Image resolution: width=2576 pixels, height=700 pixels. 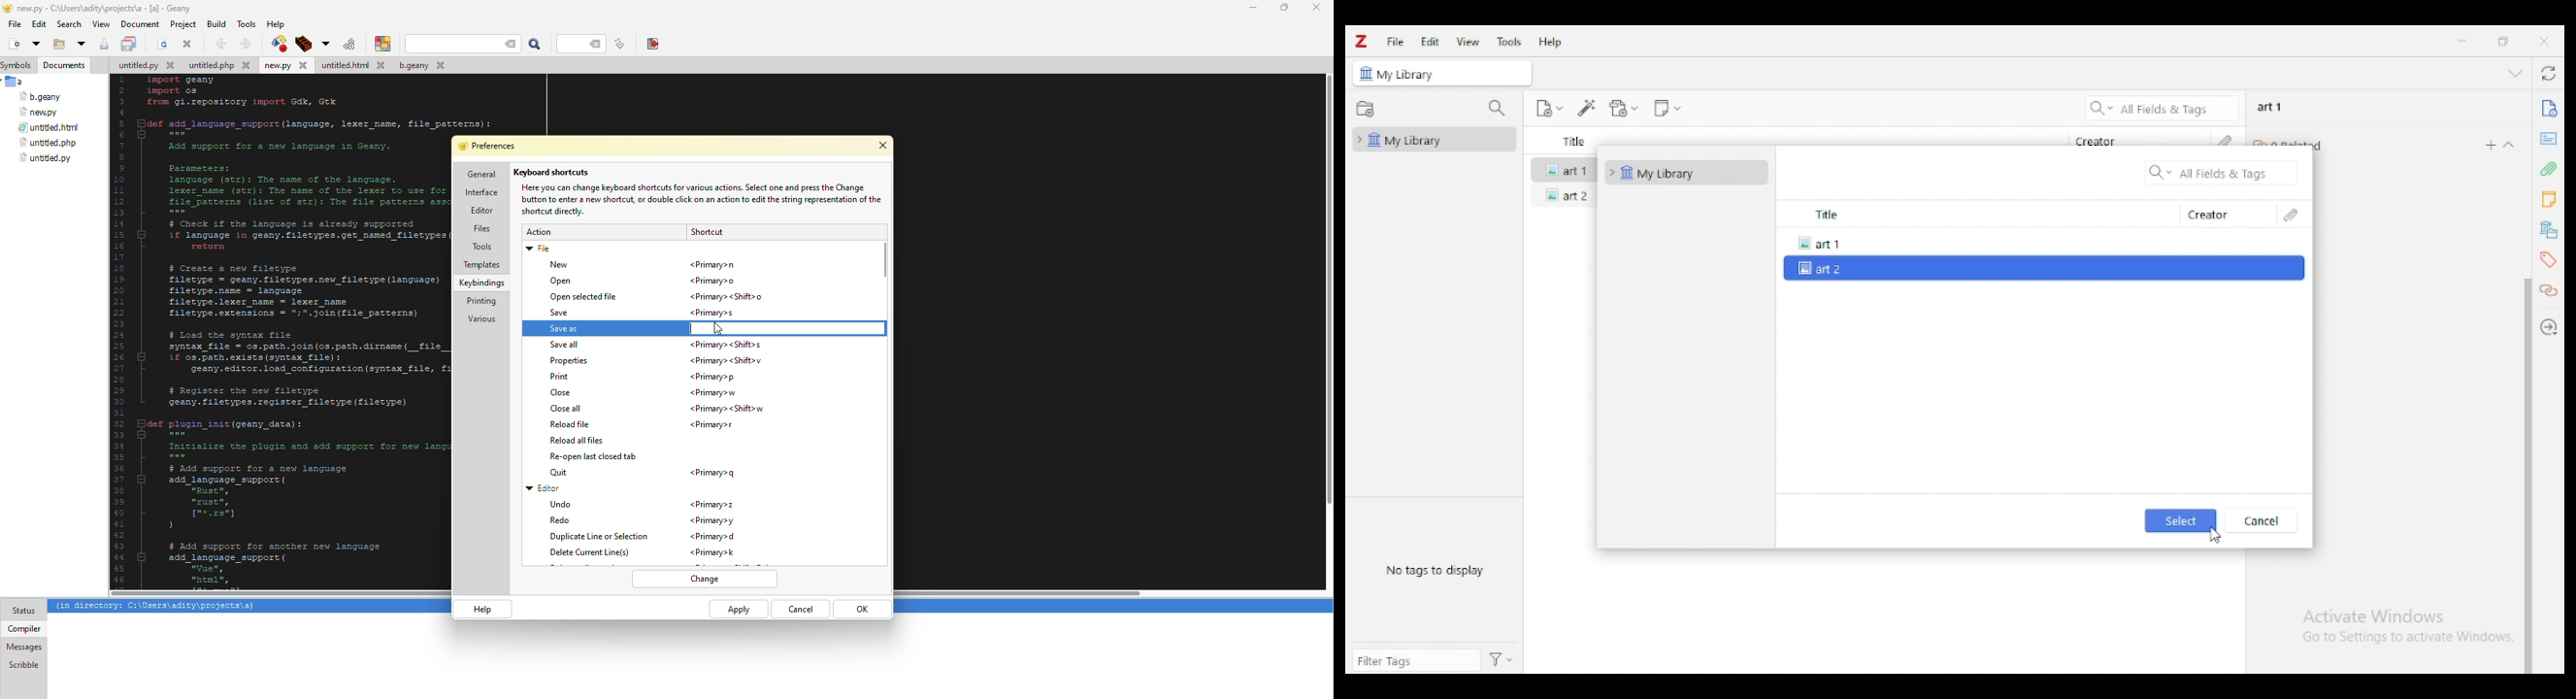 What do you see at coordinates (2461, 41) in the screenshot?
I see `minimize` at bounding box center [2461, 41].